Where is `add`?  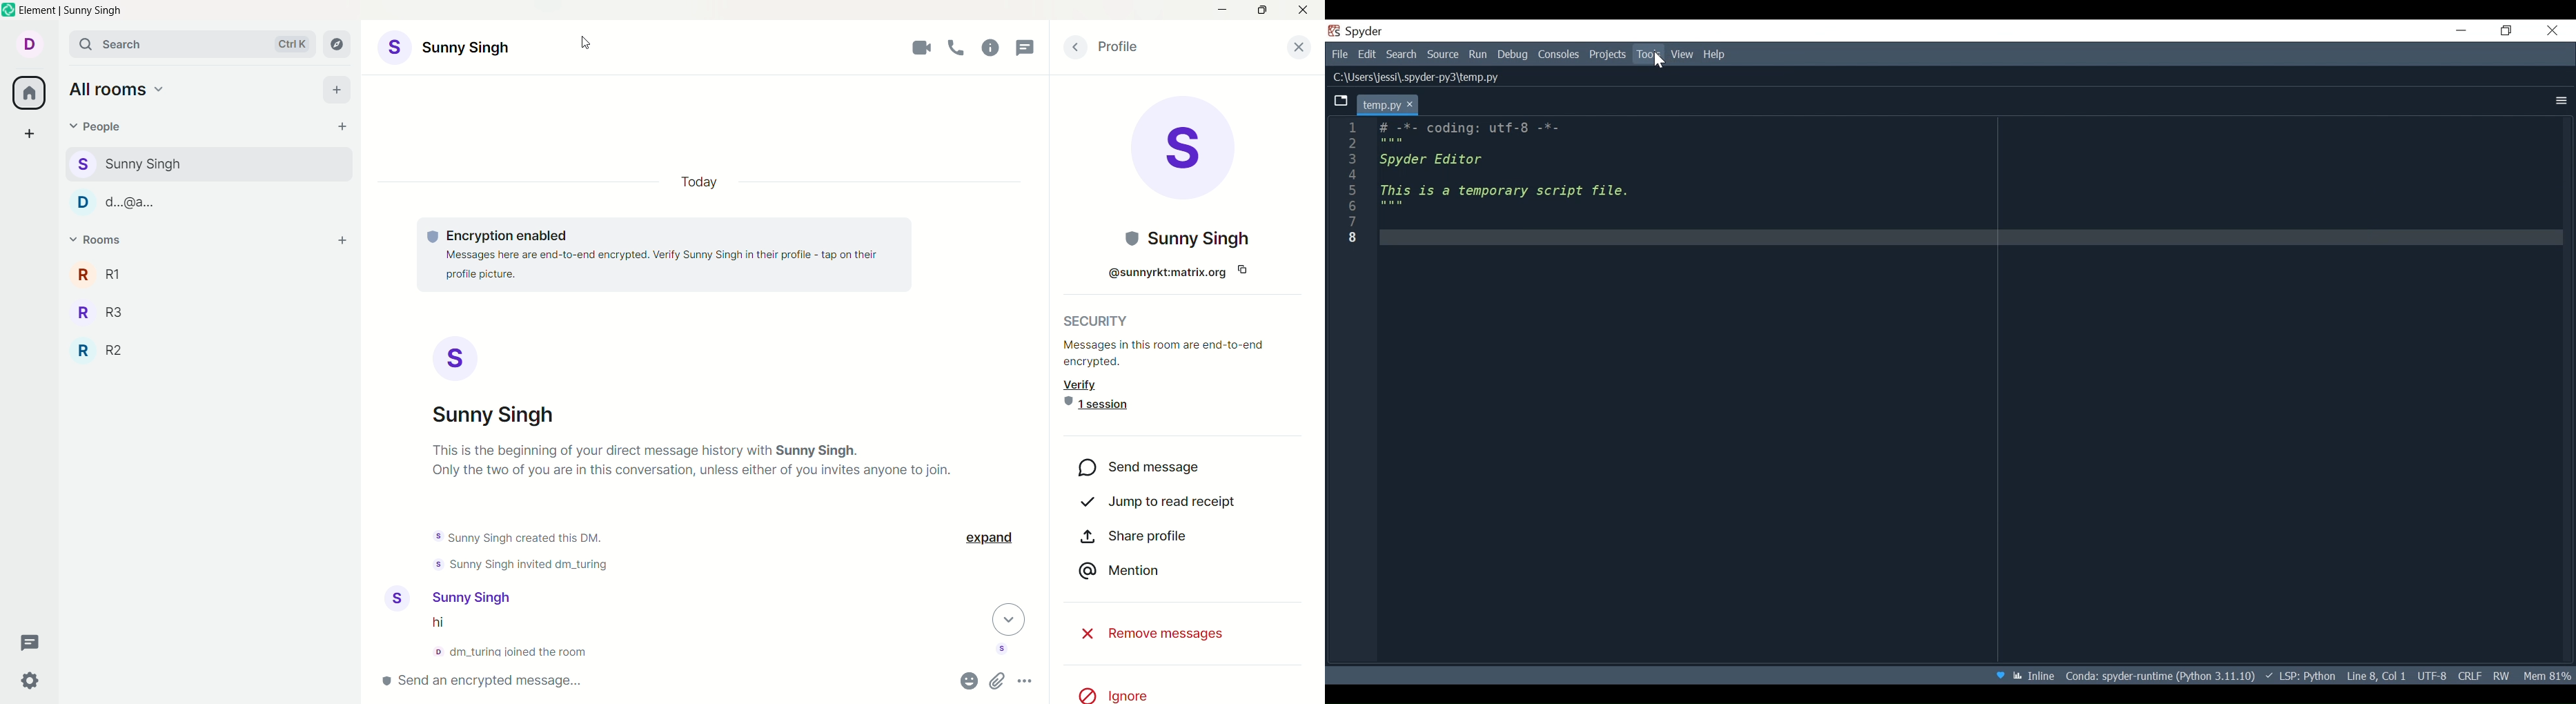 add is located at coordinates (339, 90).